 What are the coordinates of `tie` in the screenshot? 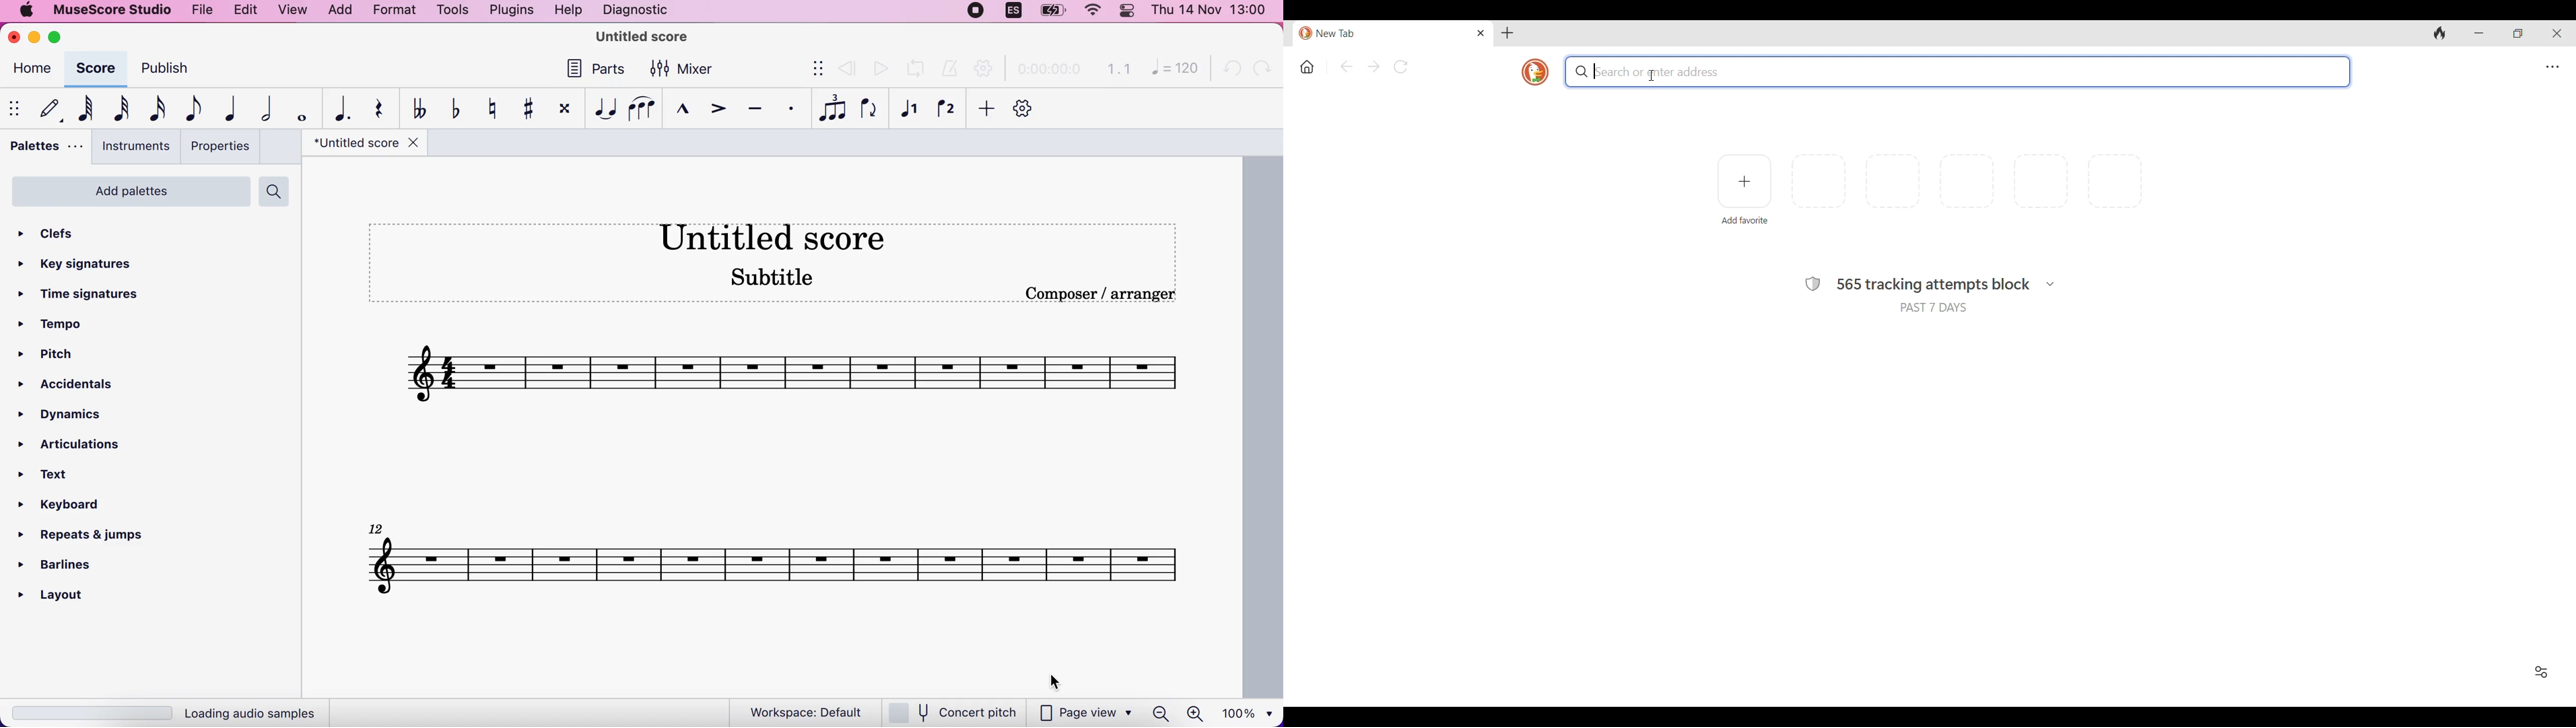 It's located at (601, 109).